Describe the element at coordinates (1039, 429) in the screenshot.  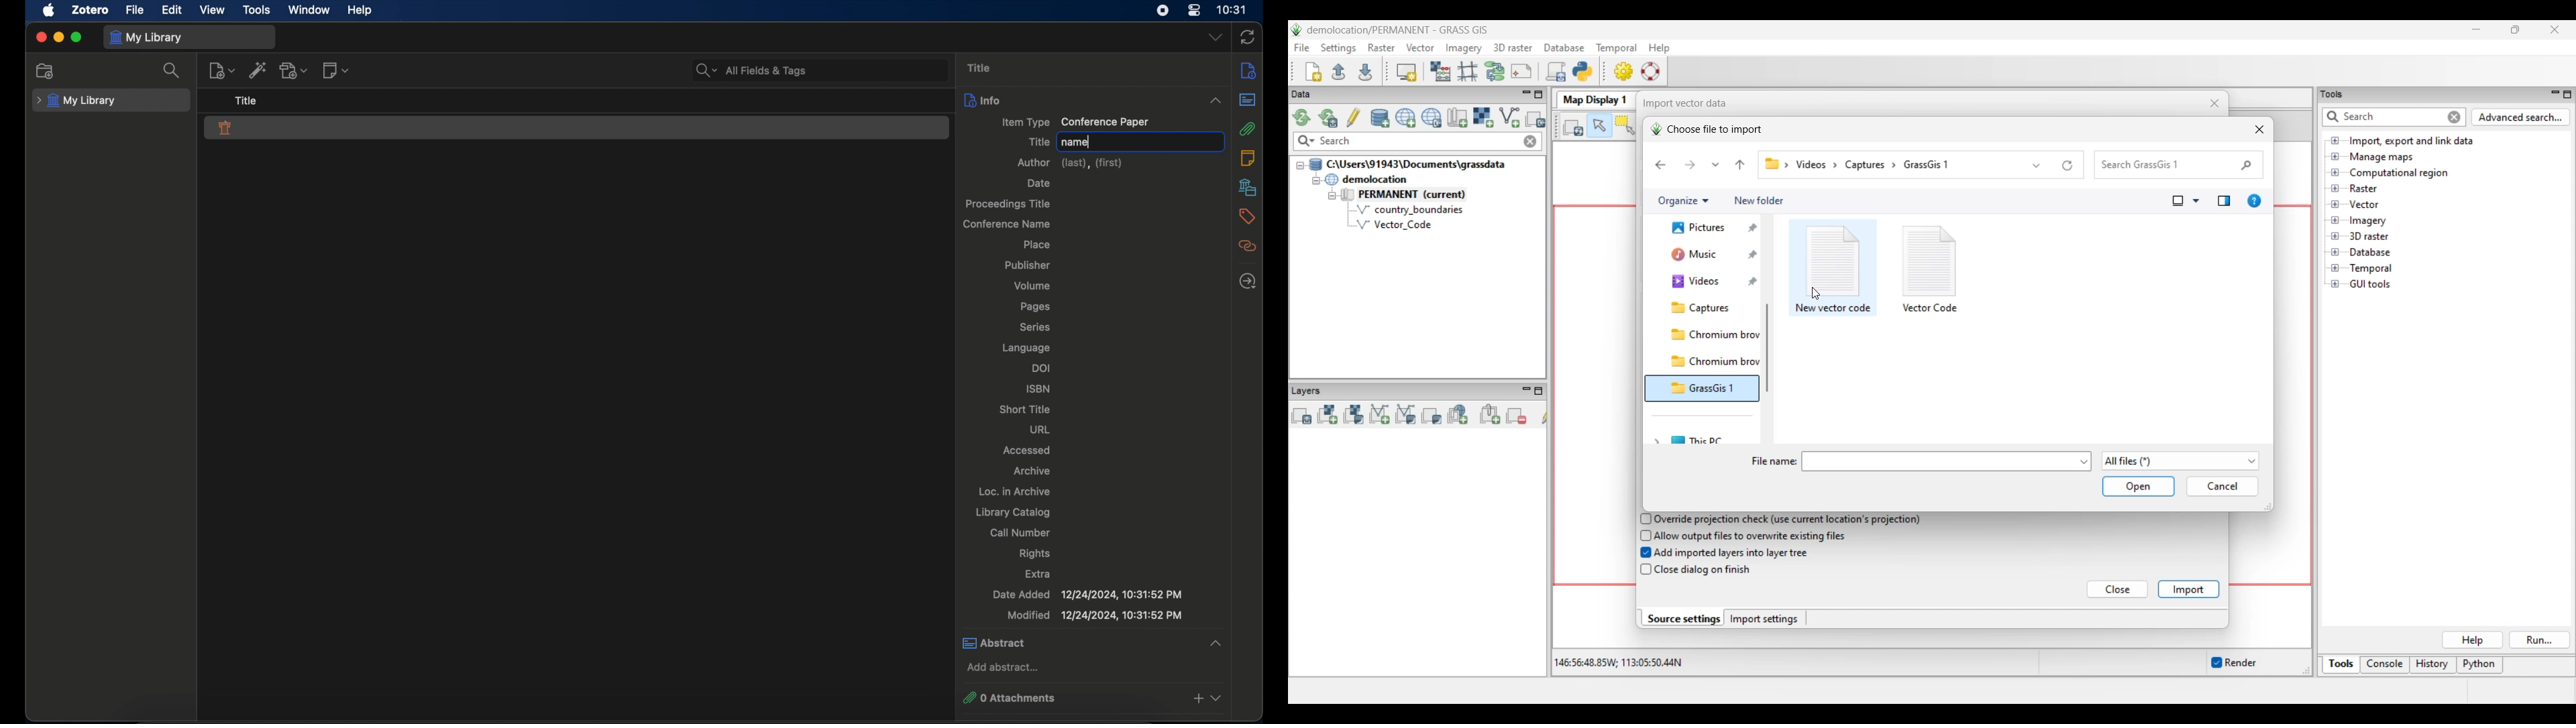
I see `url` at that location.